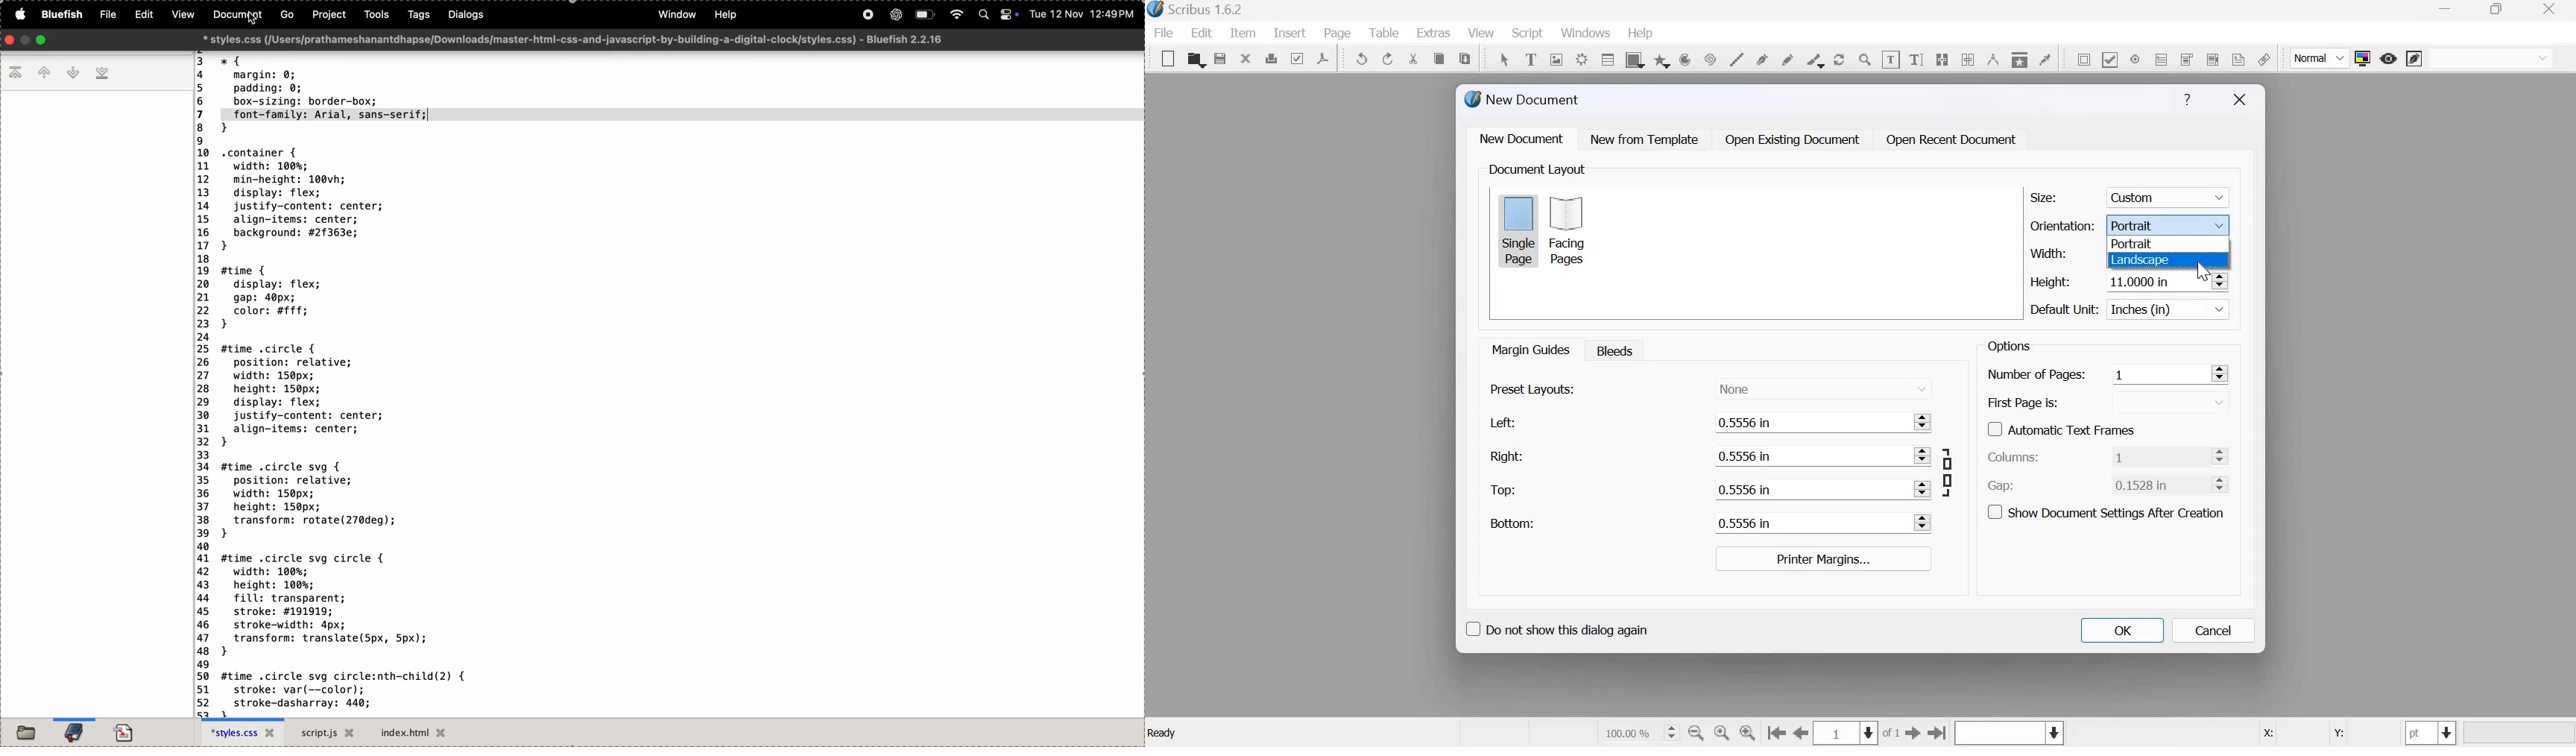  I want to click on Increase and Decrease, so click(2220, 483).